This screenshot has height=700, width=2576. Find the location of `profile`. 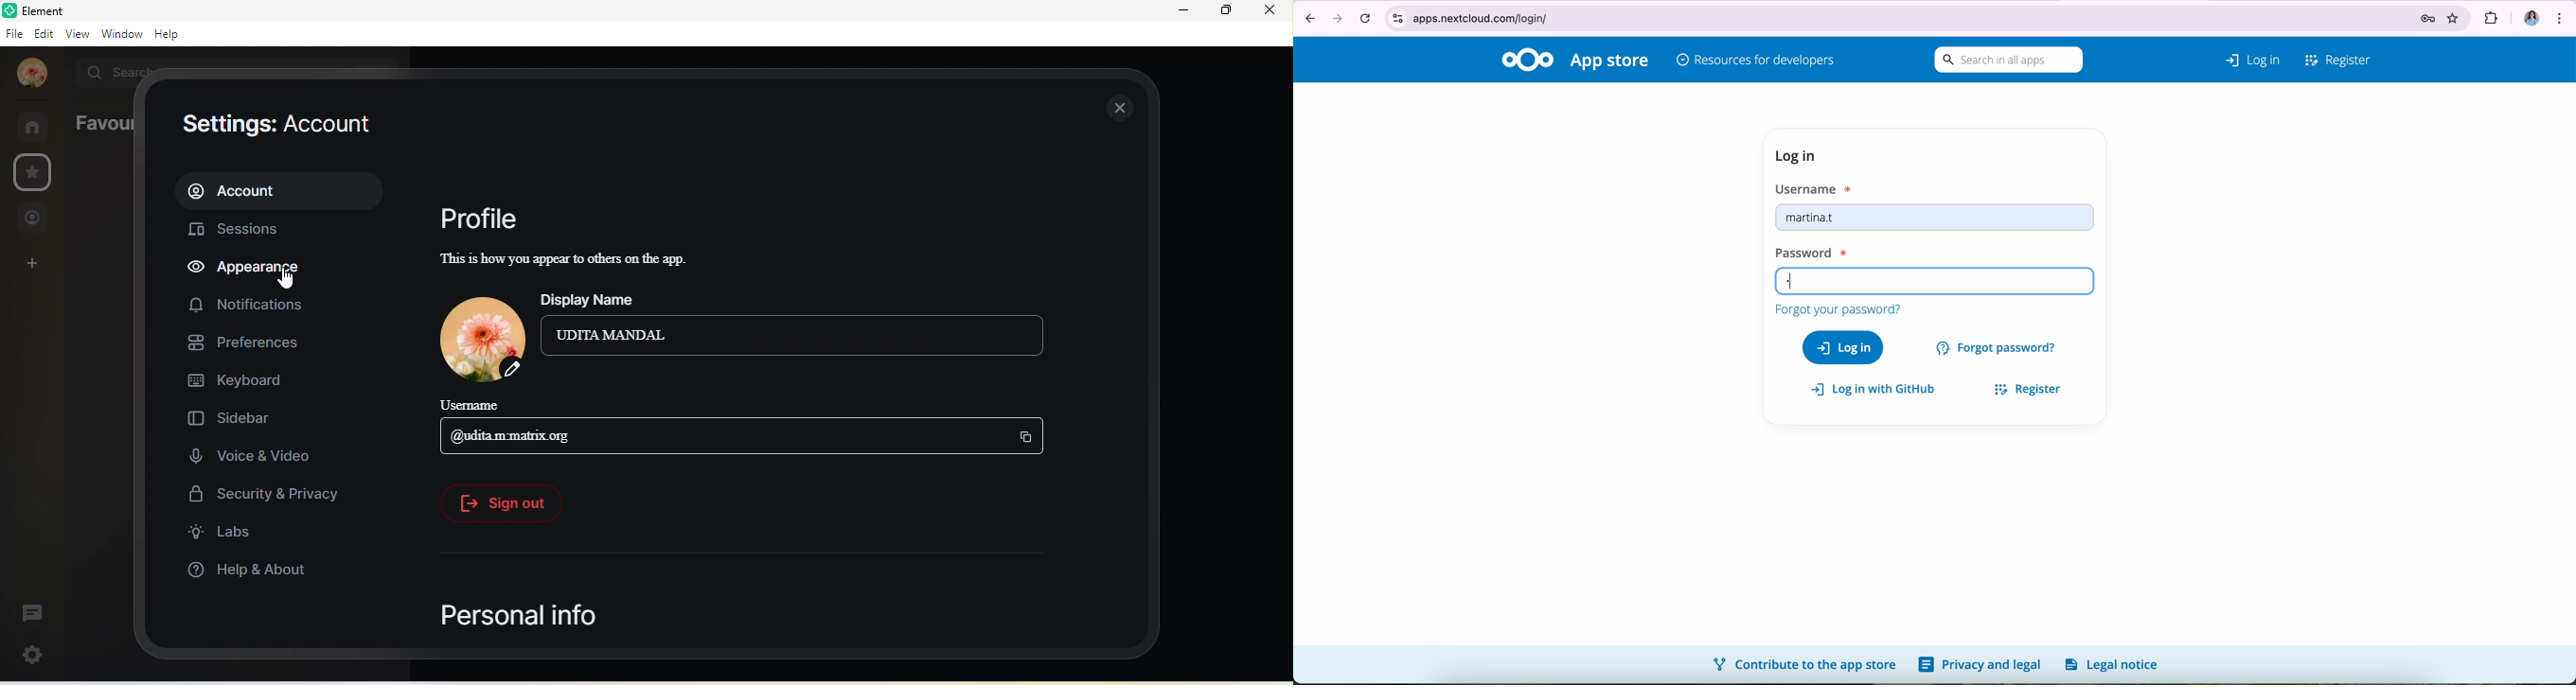

profile is located at coordinates (477, 219).